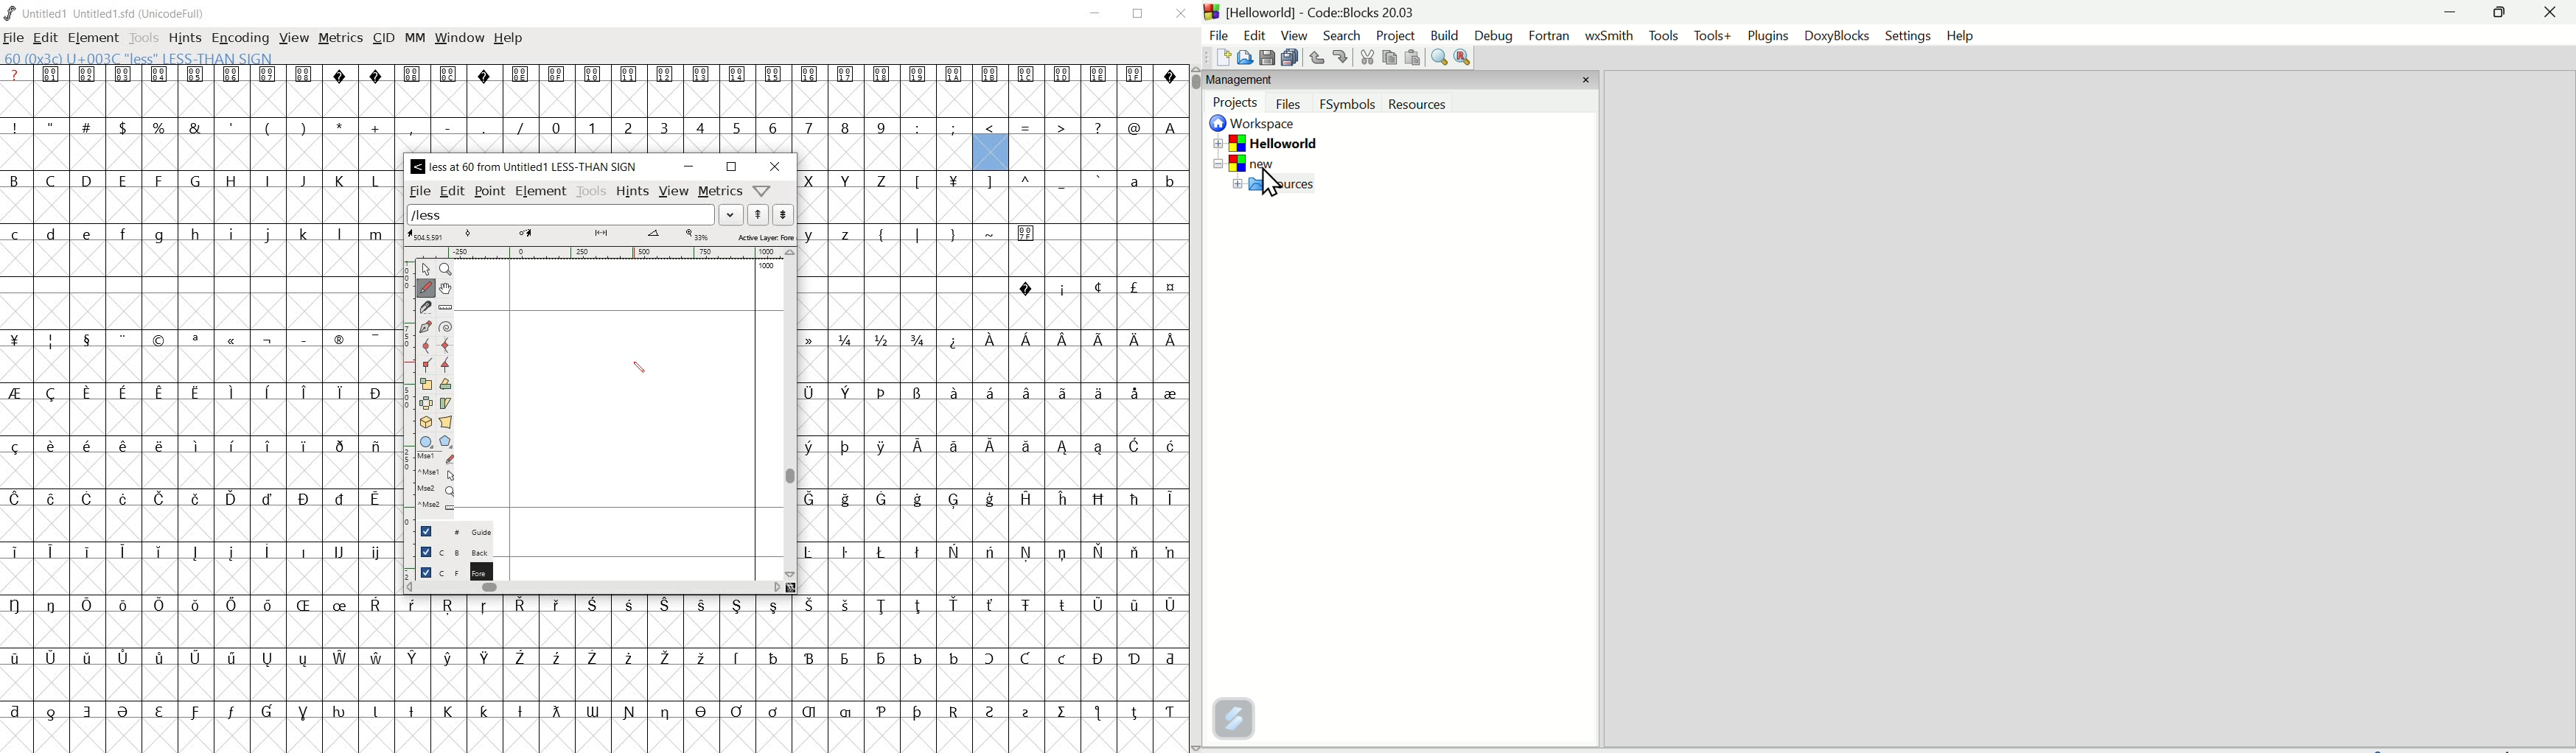 The height and width of the screenshot is (756, 2576). Describe the element at coordinates (509, 39) in the screenshot. I see `help` at that location.